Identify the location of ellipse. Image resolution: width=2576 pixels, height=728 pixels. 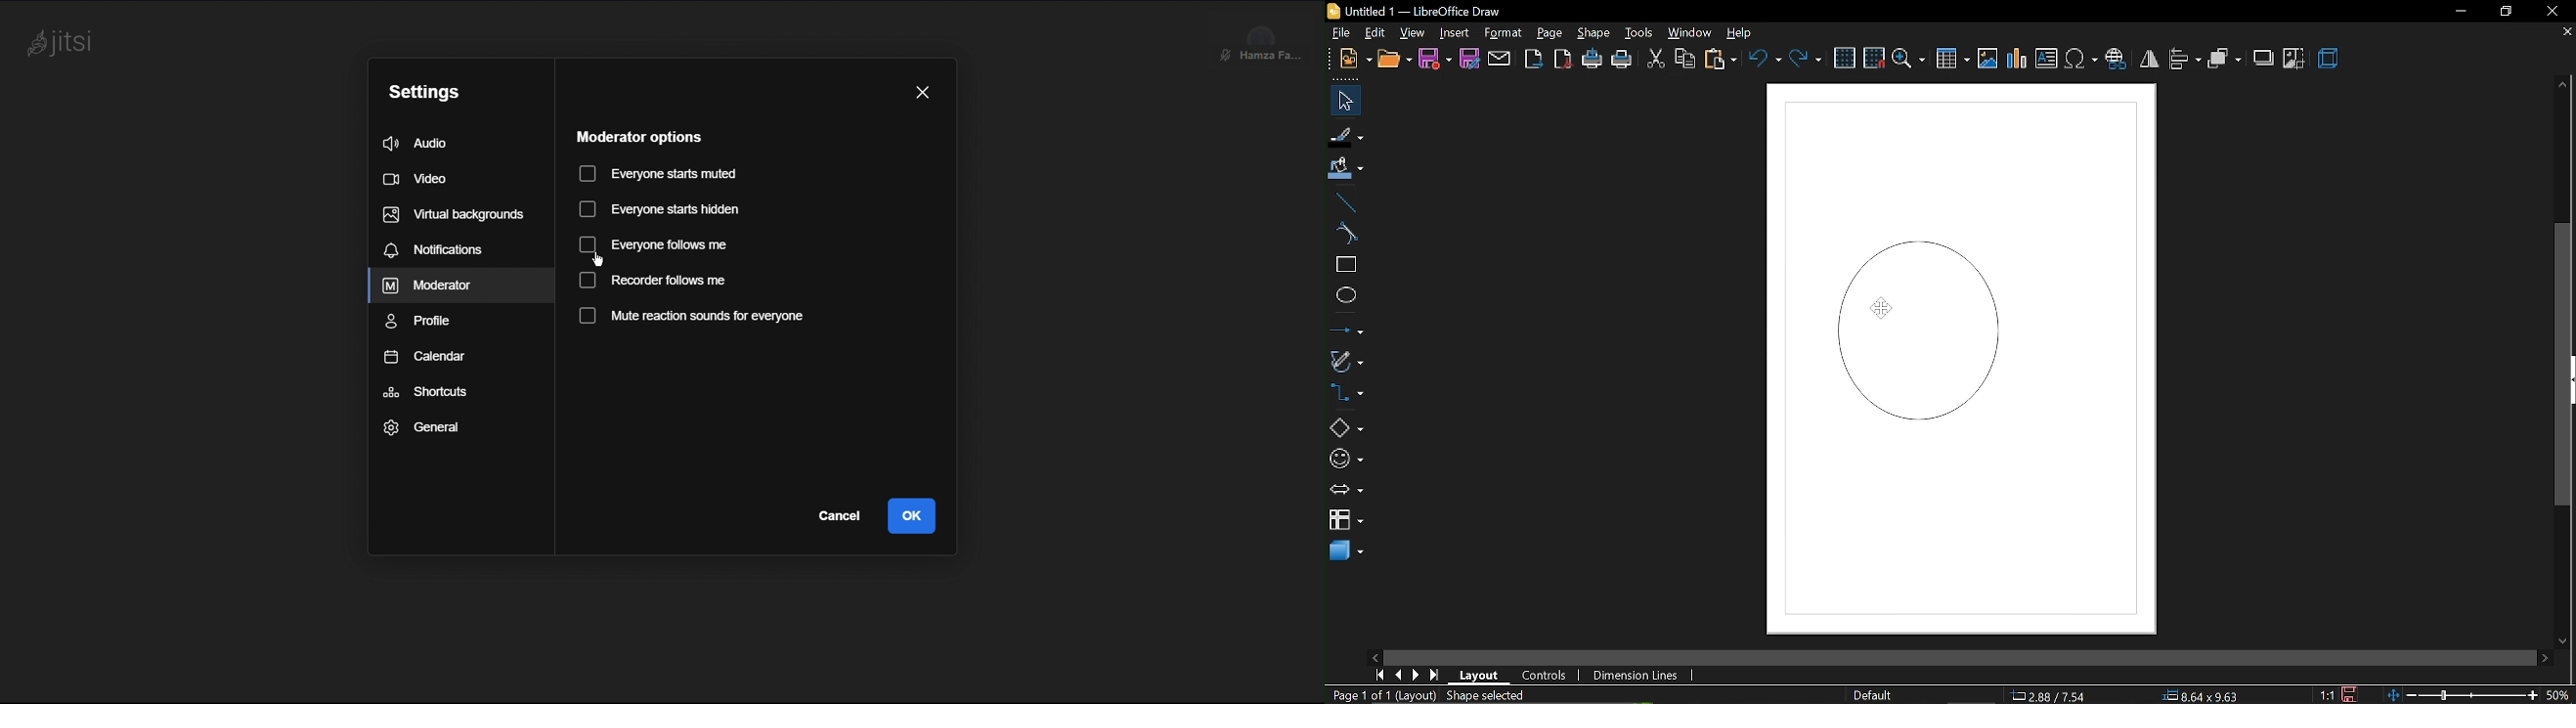
(1345, 294).